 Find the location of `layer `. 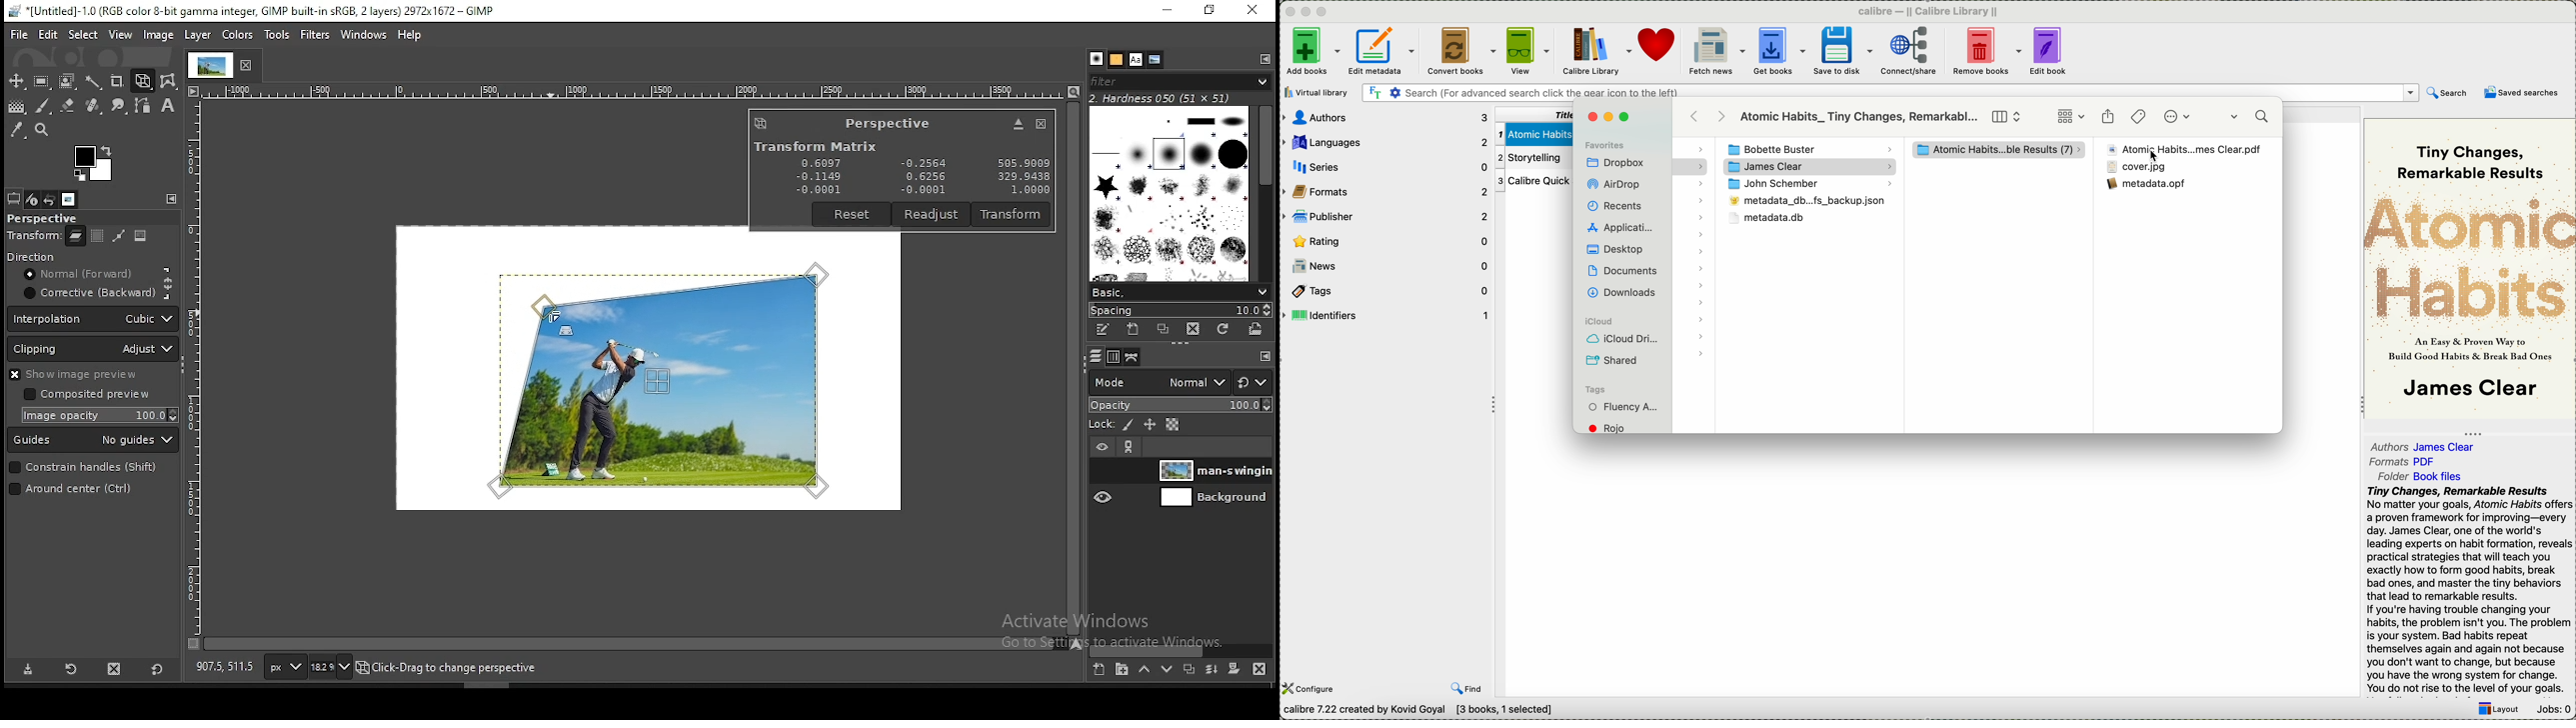

layer  is located at coordinates (1212, 498).